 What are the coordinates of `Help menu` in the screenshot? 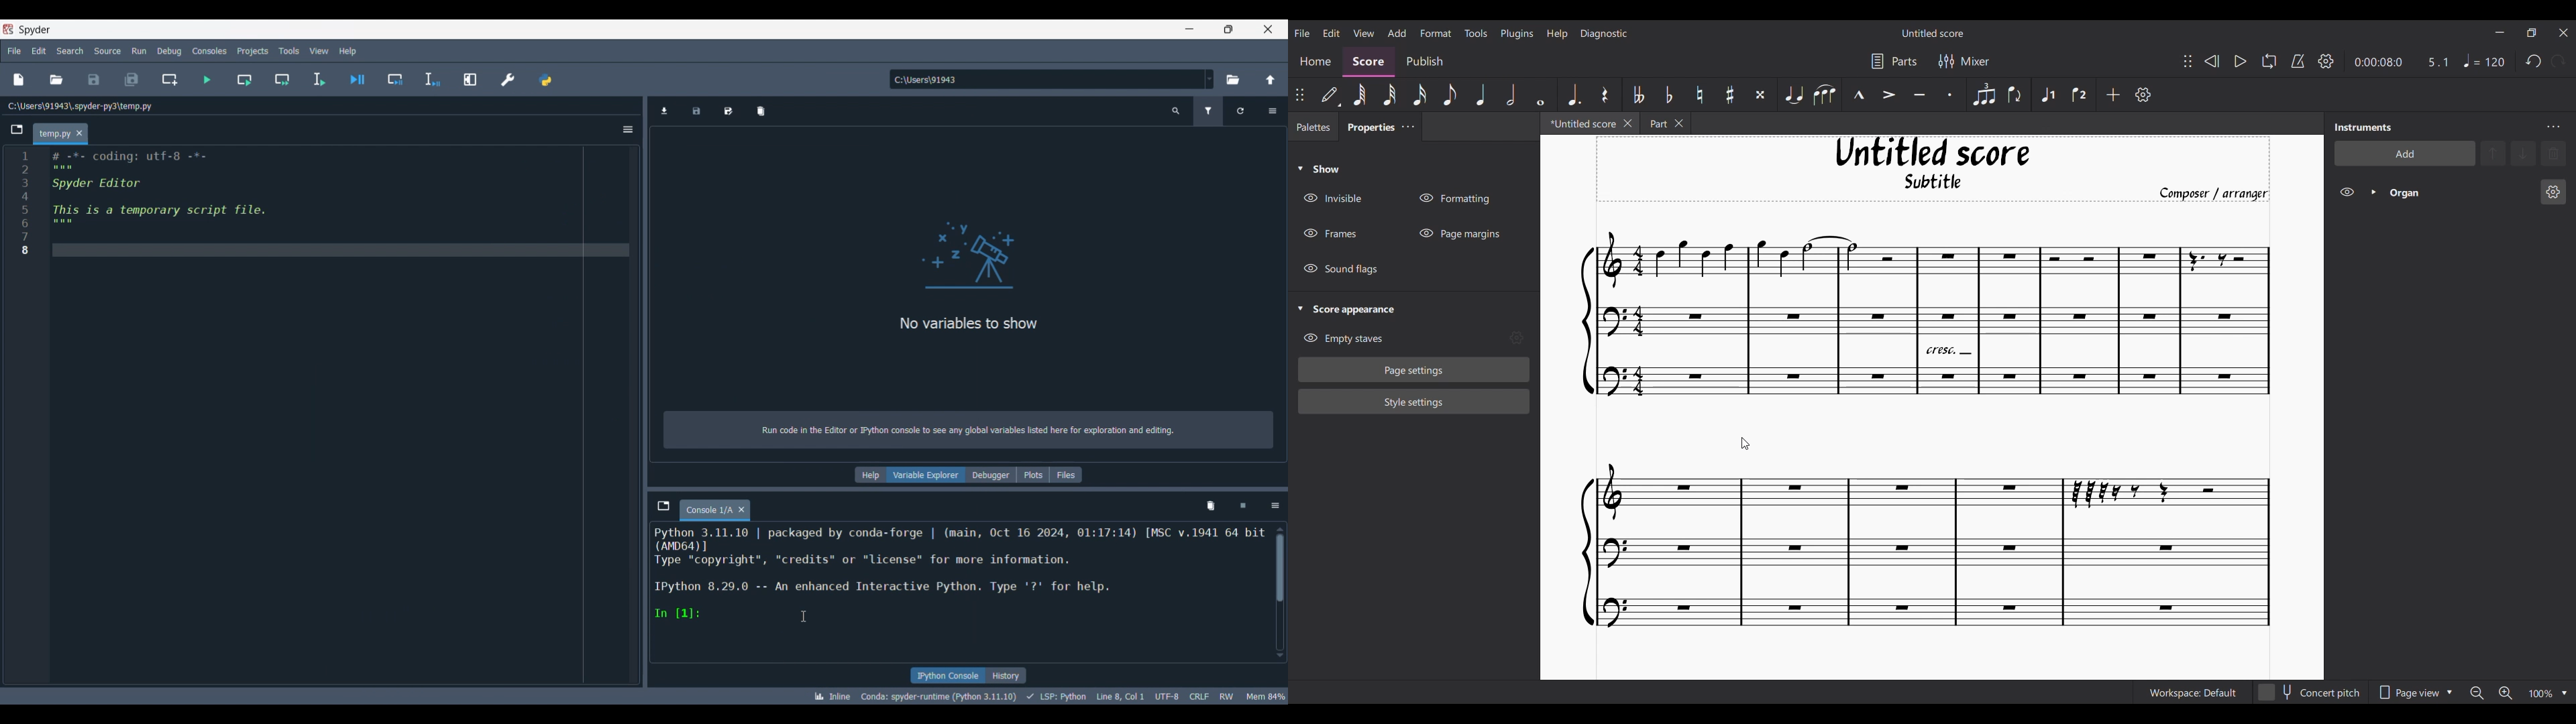 It's located at (1557, 33).